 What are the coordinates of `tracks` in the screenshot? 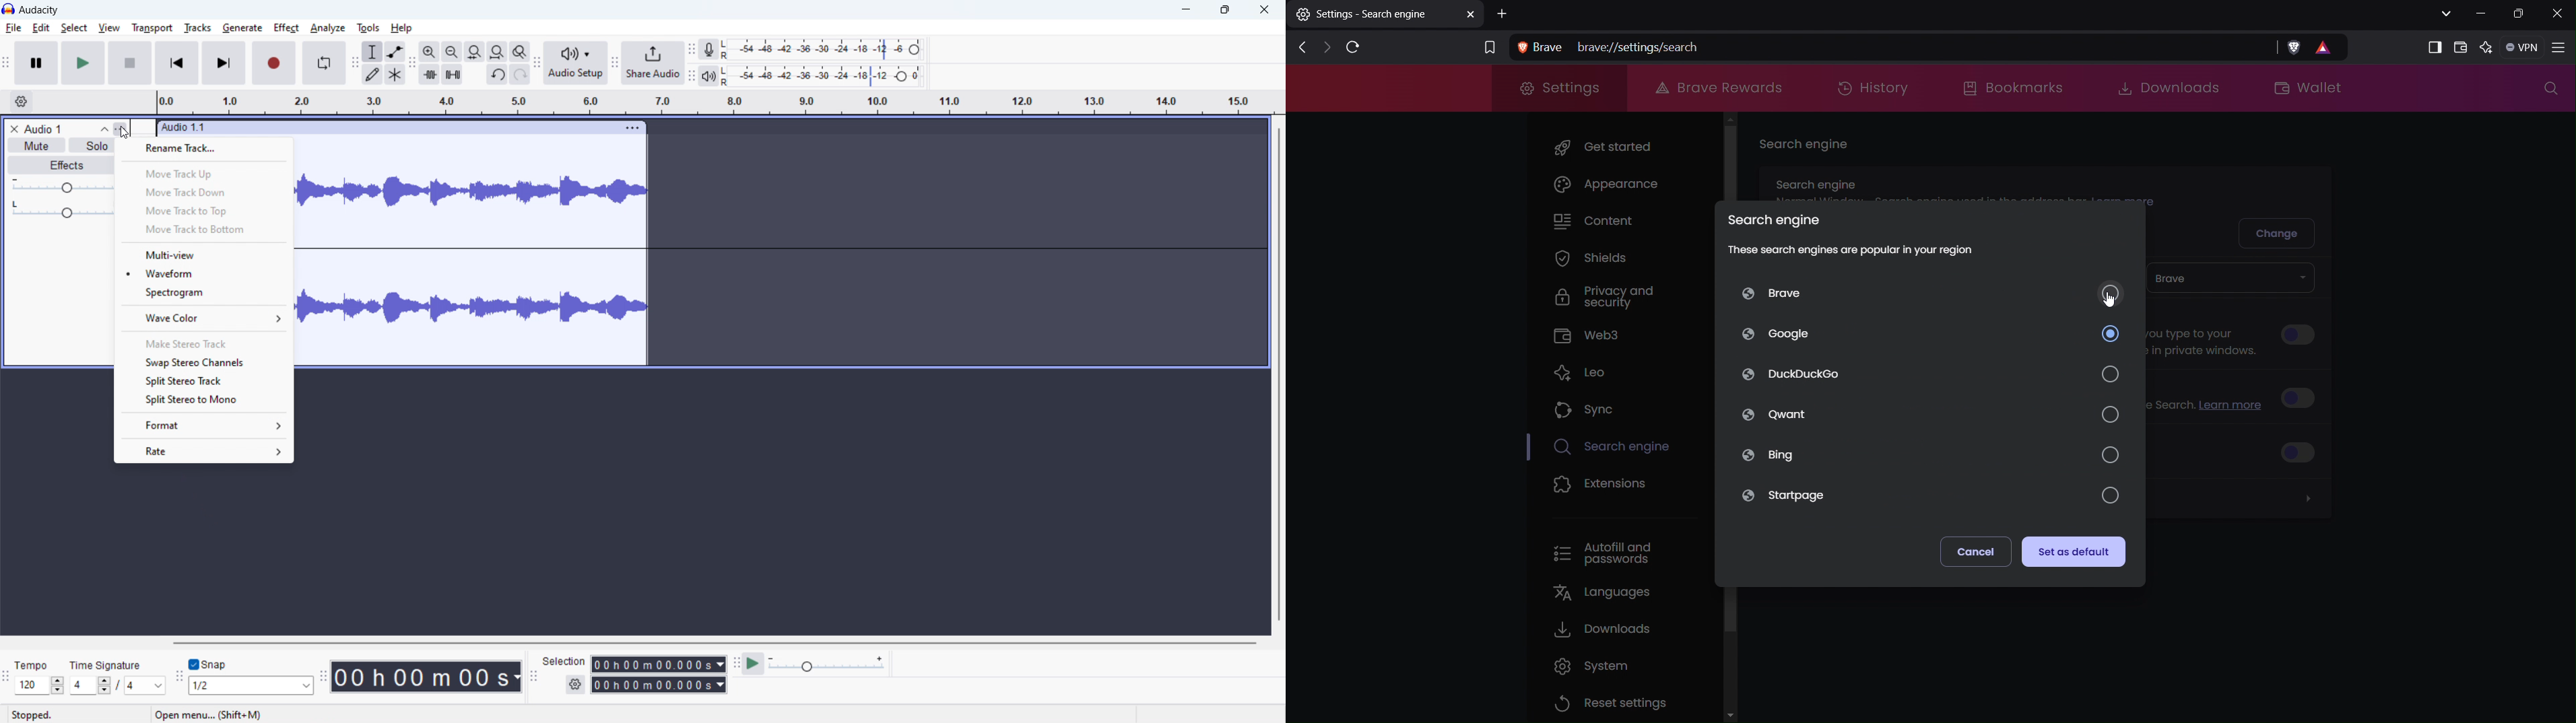 It's located at (198, 28).